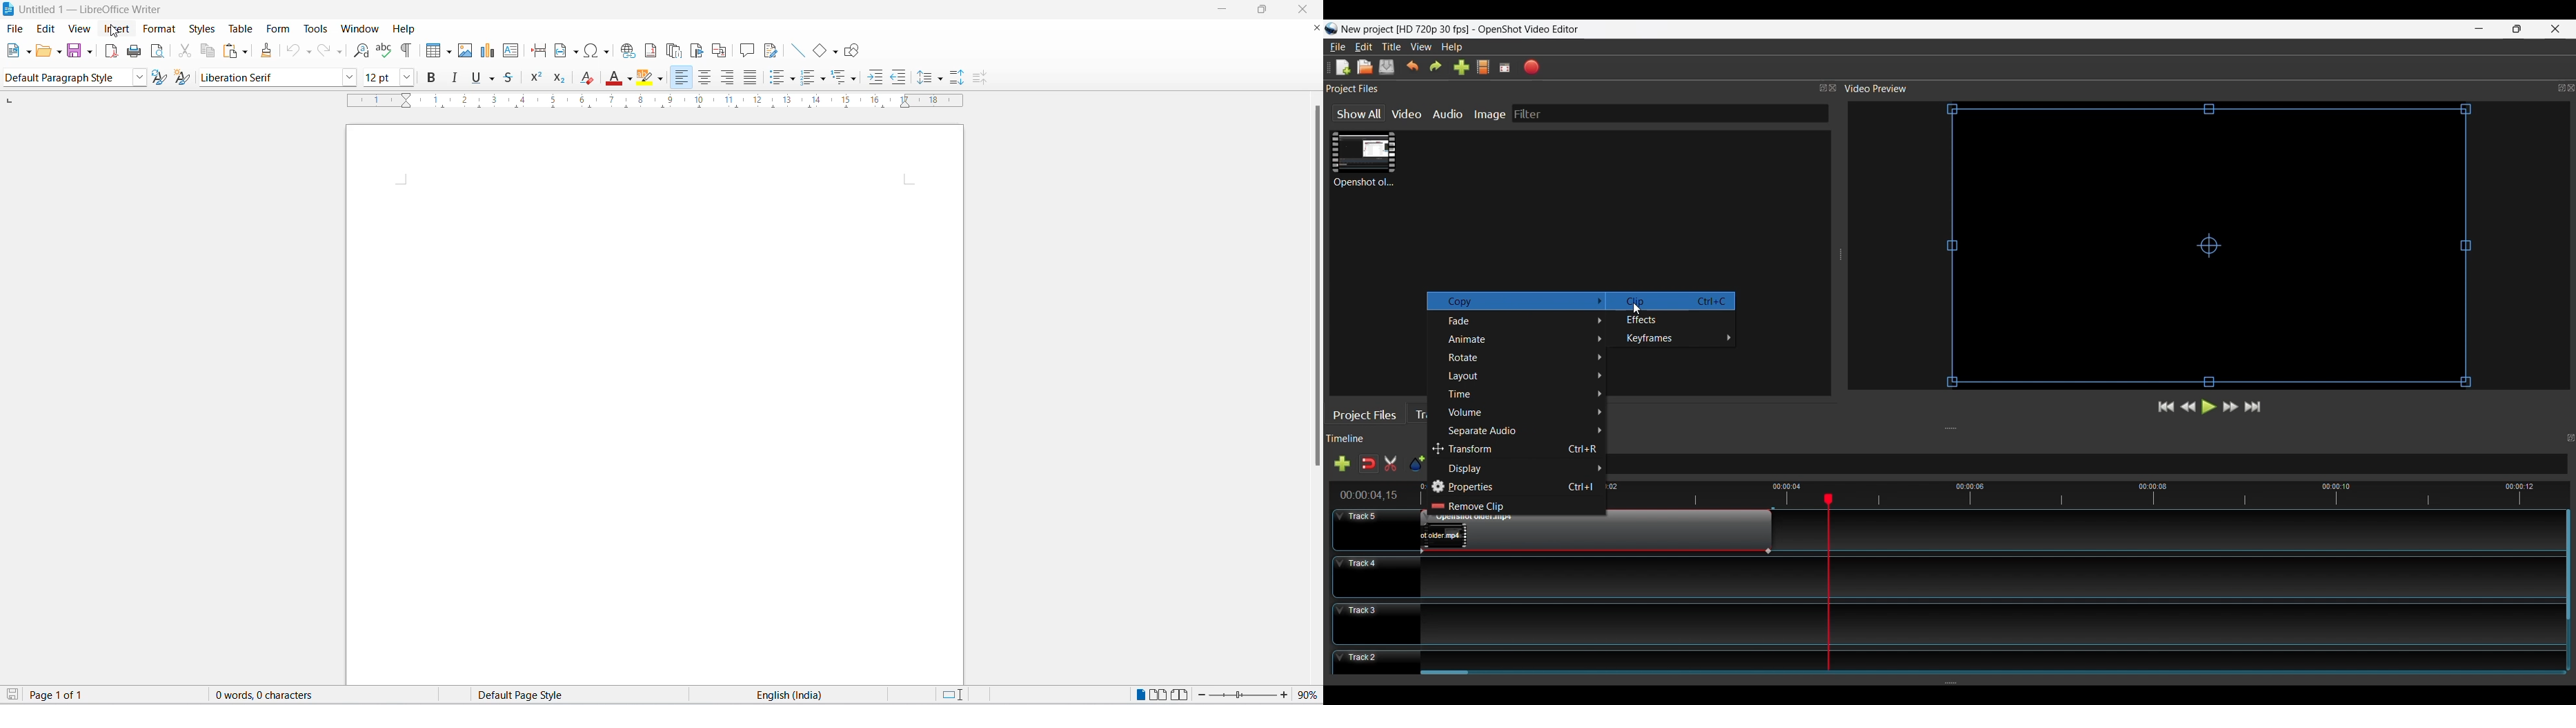 The image size is (2576, 728). Describe the element at coordinates (1524, 358) in the screenshot. I see `Rotate` at that location.